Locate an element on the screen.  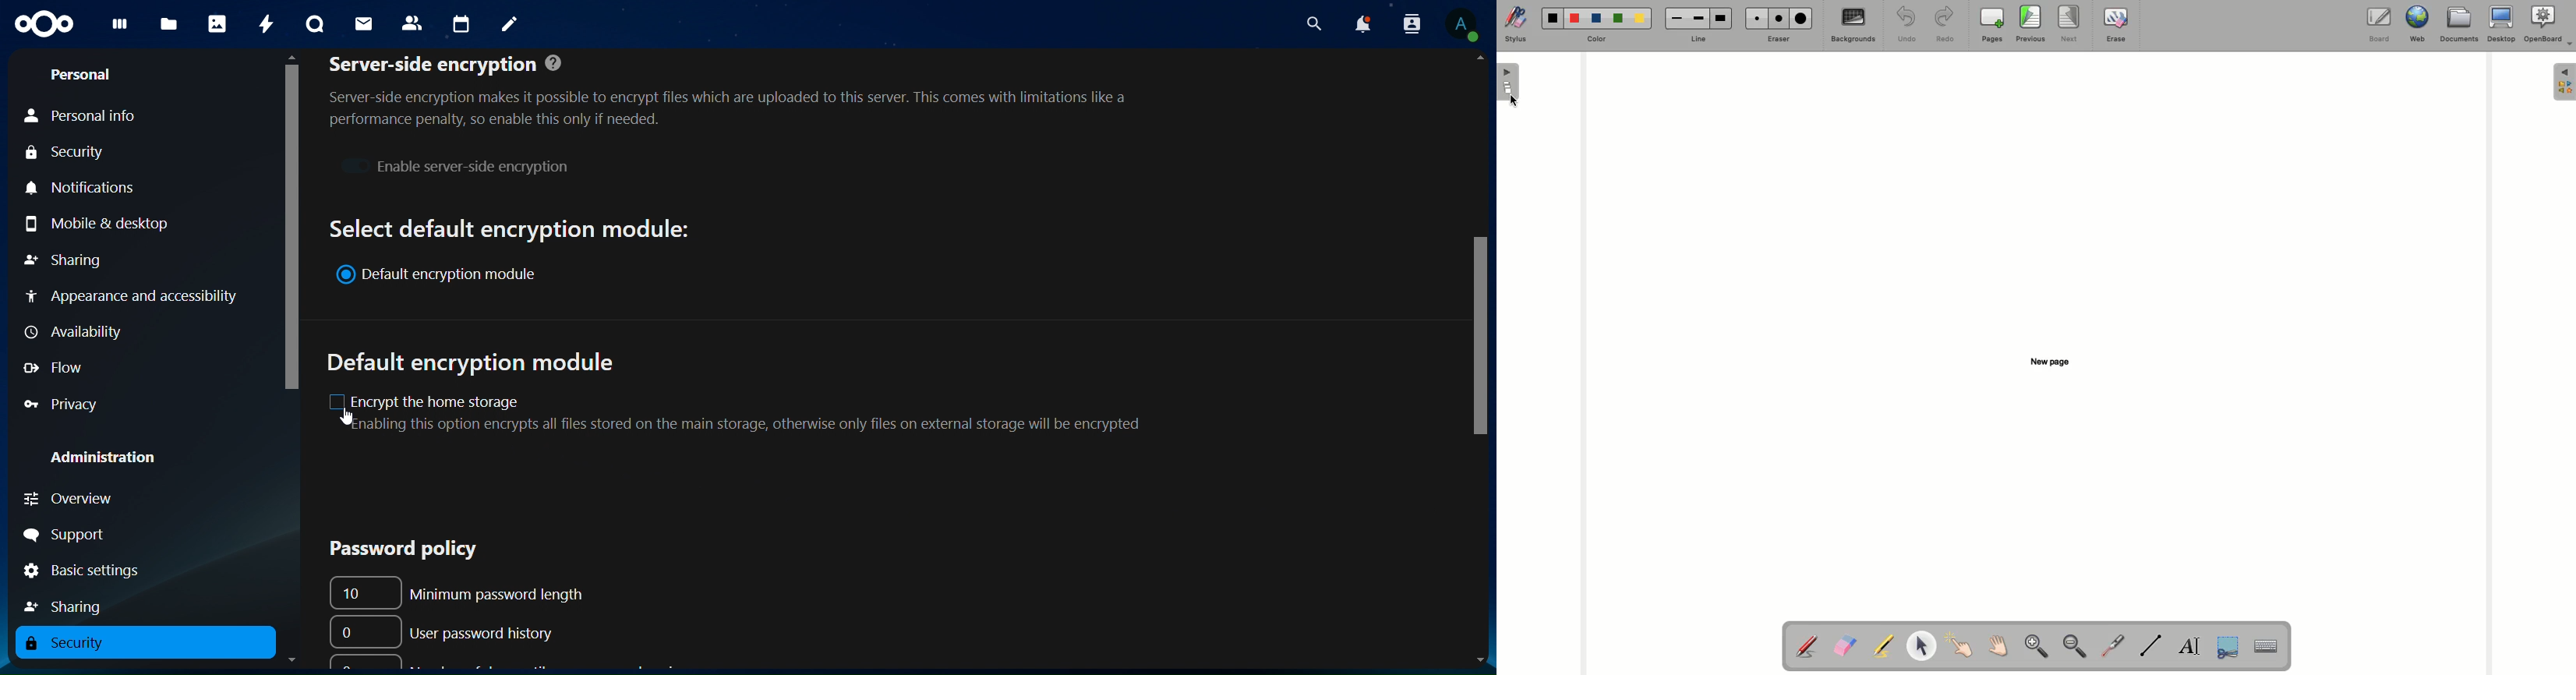
user password history is located at coordinates (447, 630).